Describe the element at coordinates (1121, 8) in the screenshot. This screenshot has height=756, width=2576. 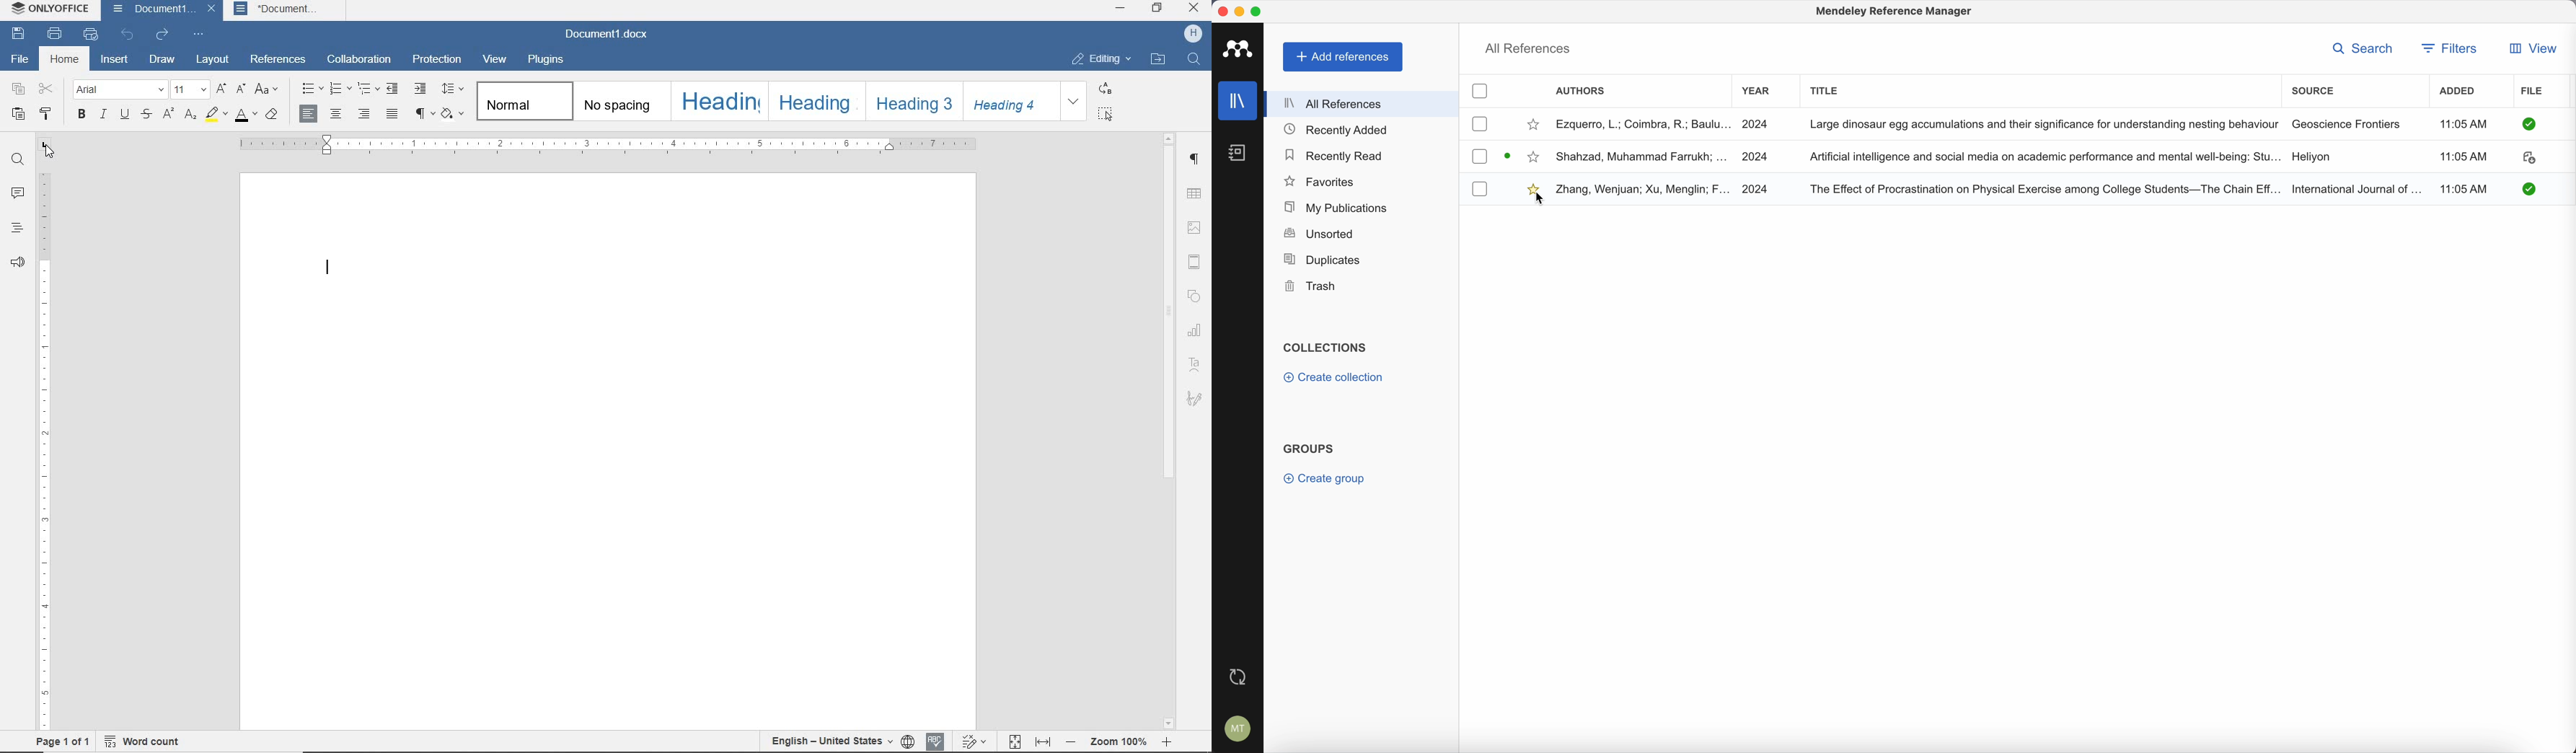
I see `MINIMIZE` at that location.